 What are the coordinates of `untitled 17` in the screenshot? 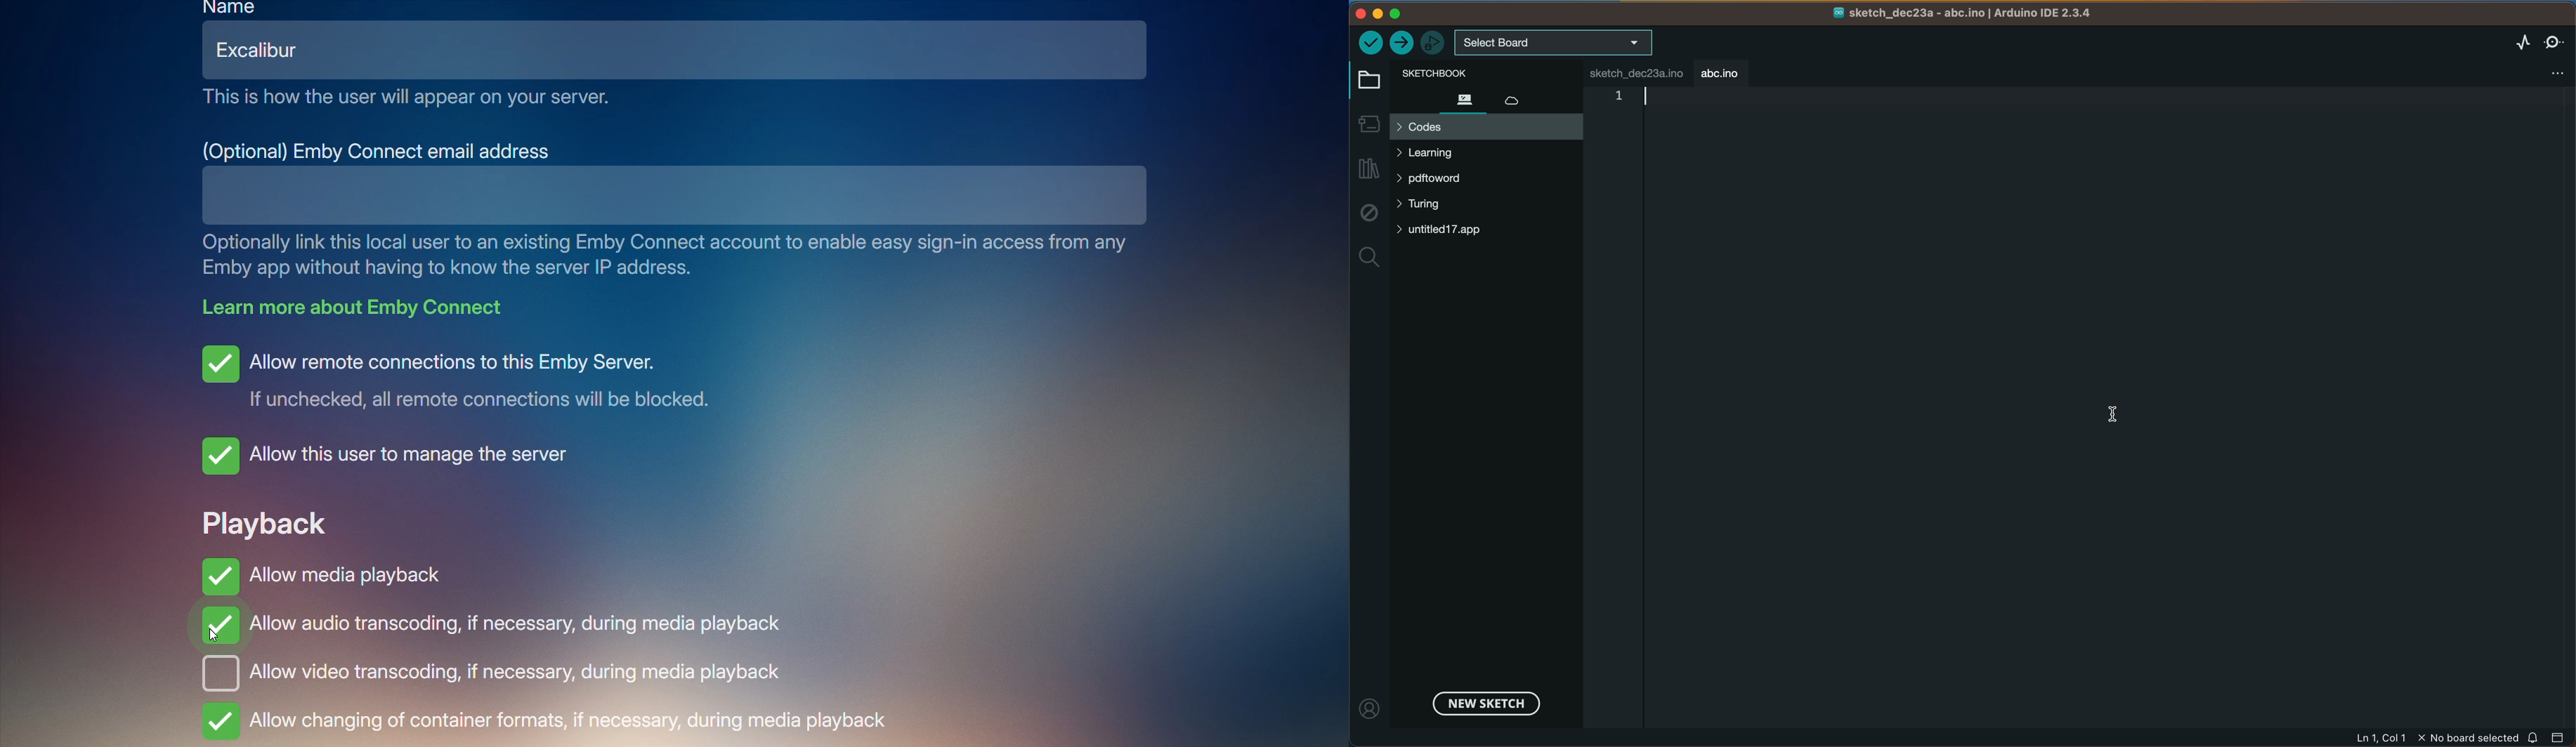 It's located at (1450, 230).